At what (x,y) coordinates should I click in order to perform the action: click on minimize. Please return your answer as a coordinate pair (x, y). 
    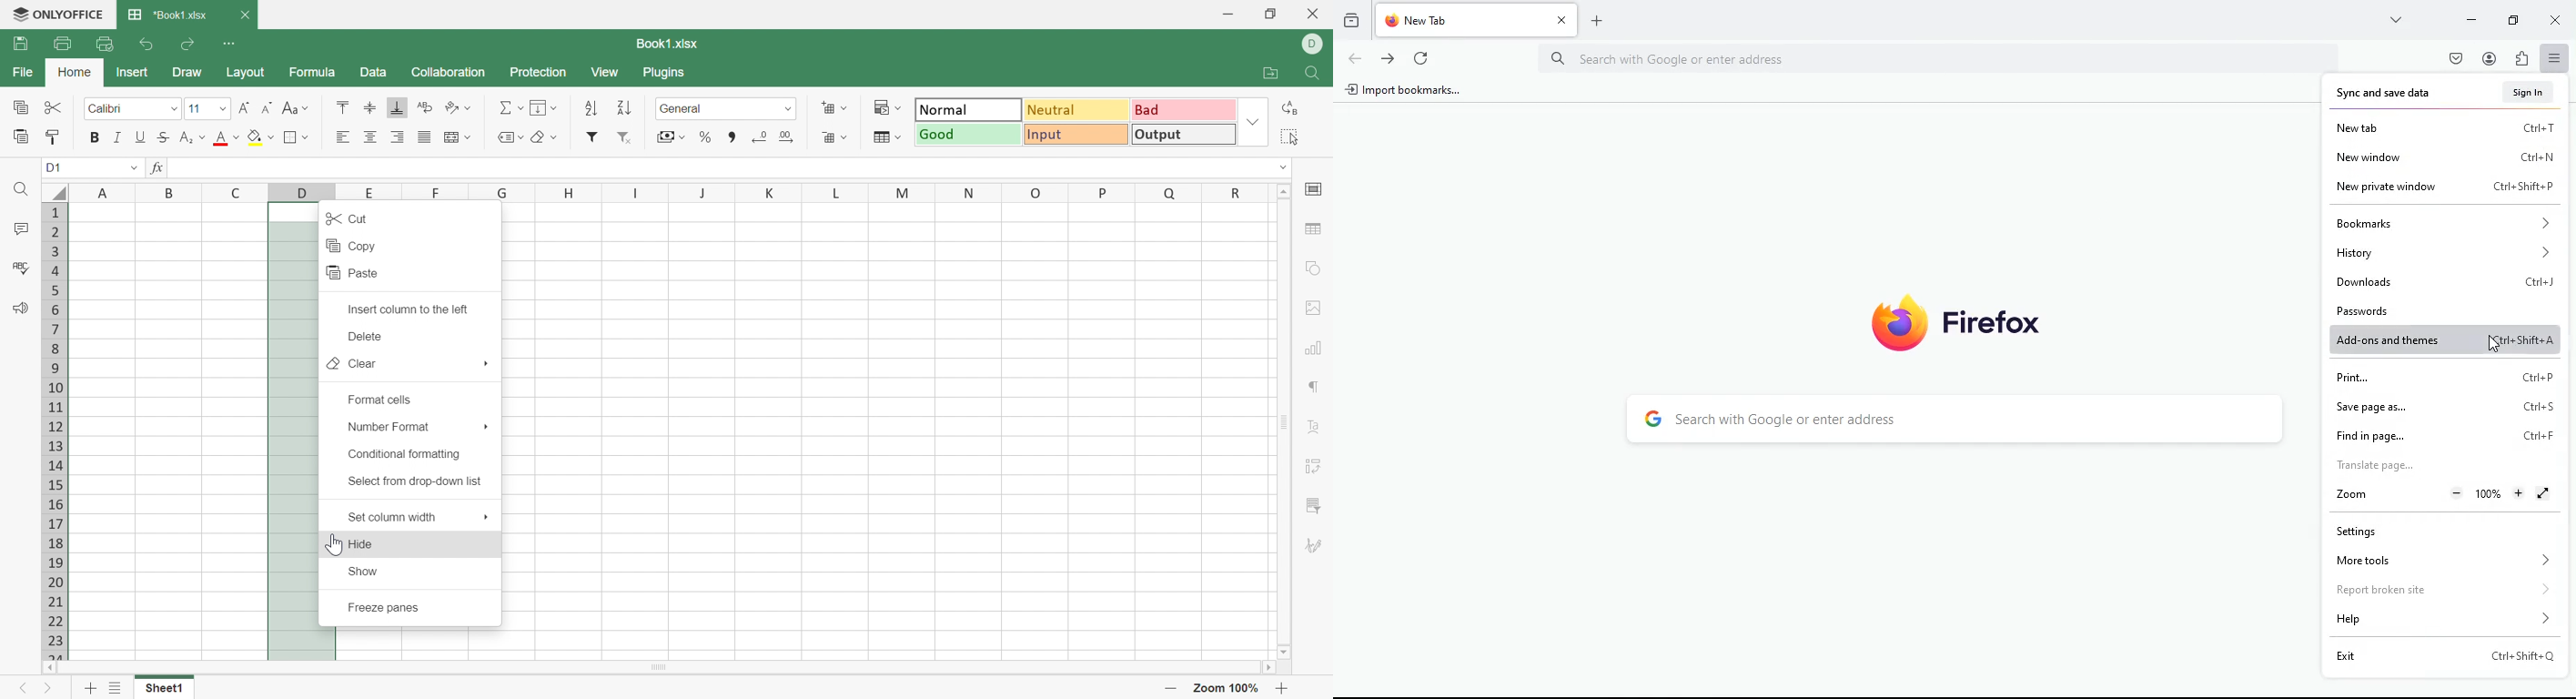
    Looking at the image, I should click on (2471, 19).